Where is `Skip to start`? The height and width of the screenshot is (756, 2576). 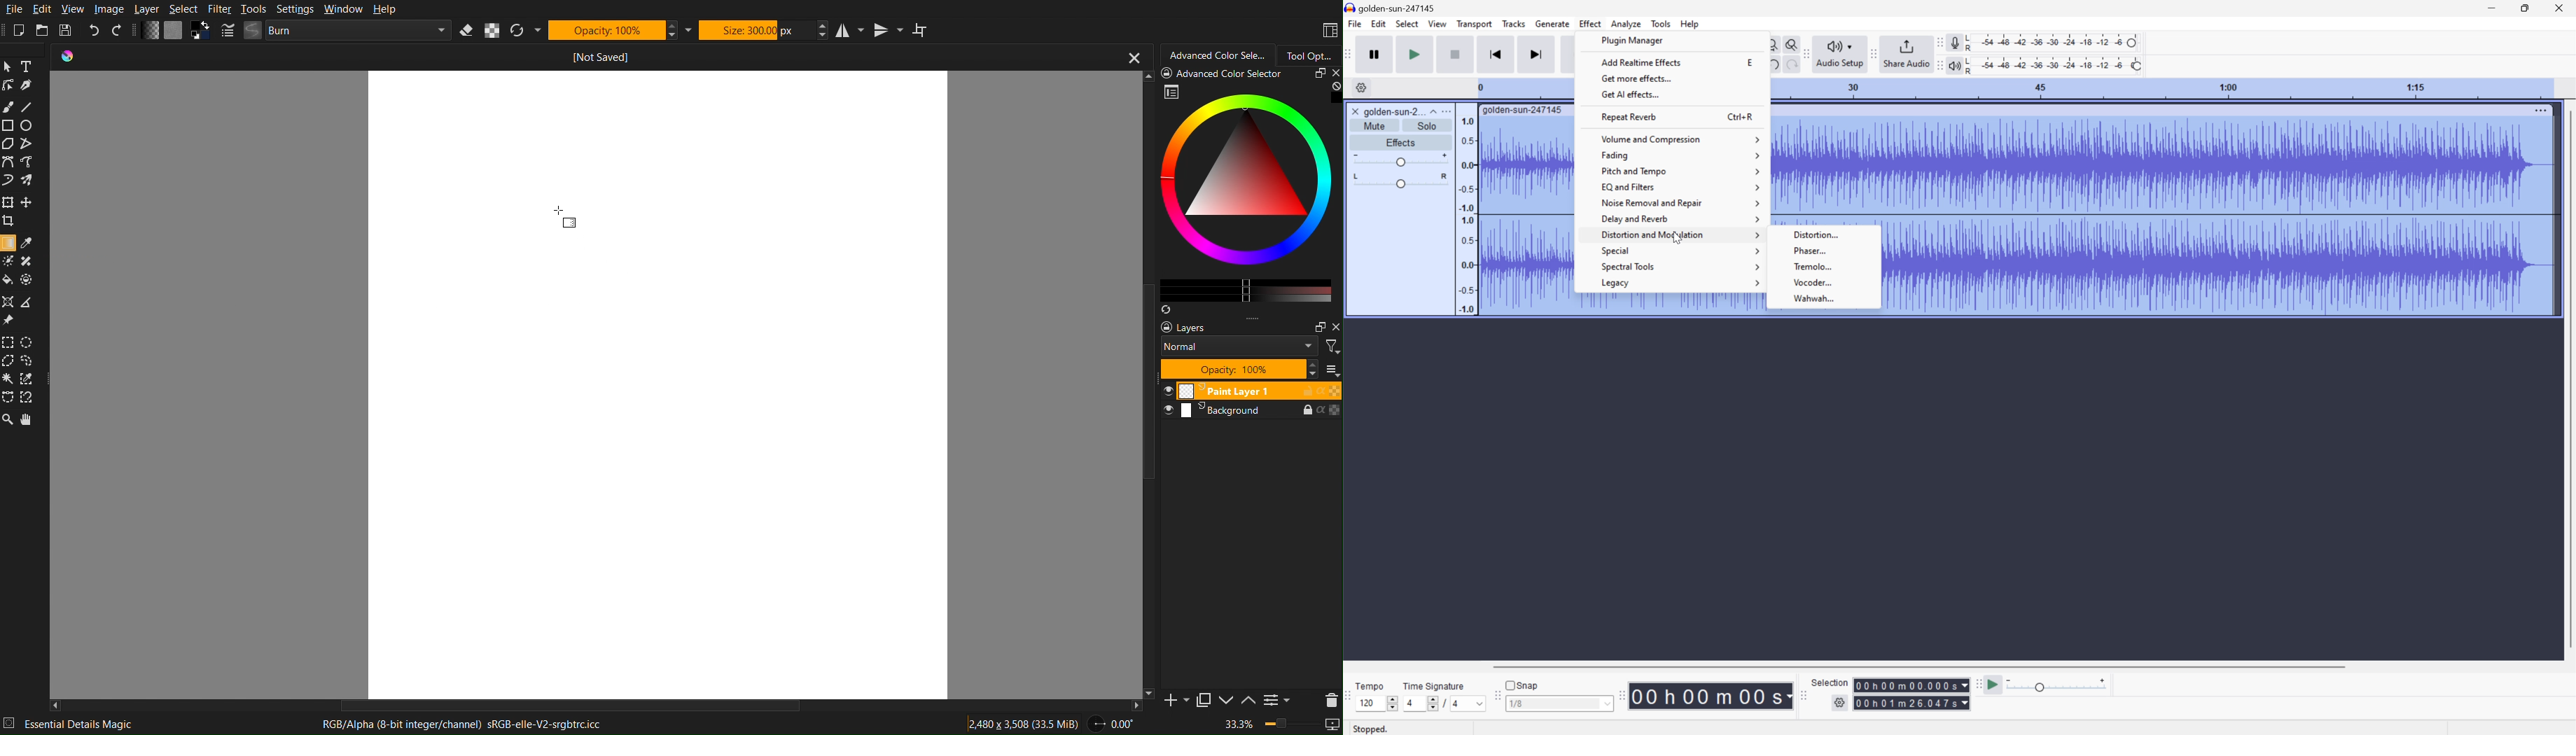
Skip to start is located at coordinates (1495, 54).